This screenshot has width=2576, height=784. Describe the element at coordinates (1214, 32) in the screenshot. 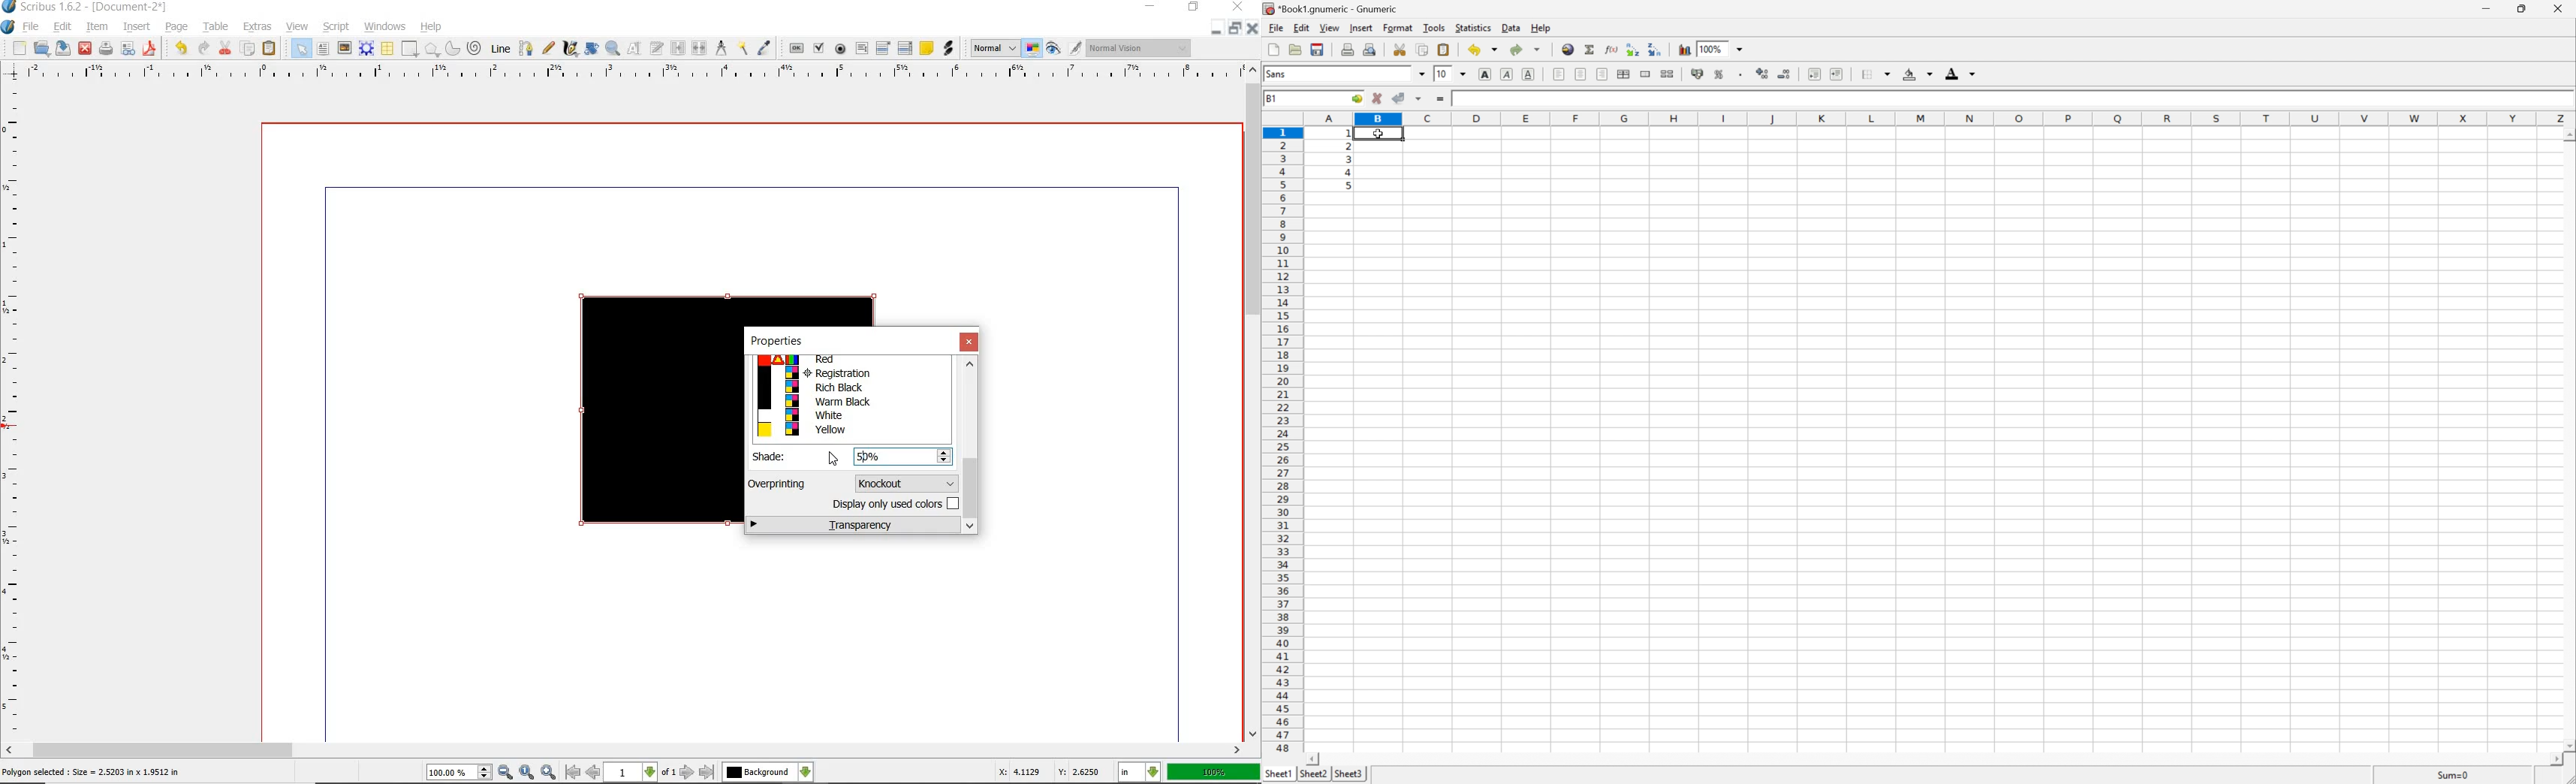

I see `MINIMIZE` at that location.